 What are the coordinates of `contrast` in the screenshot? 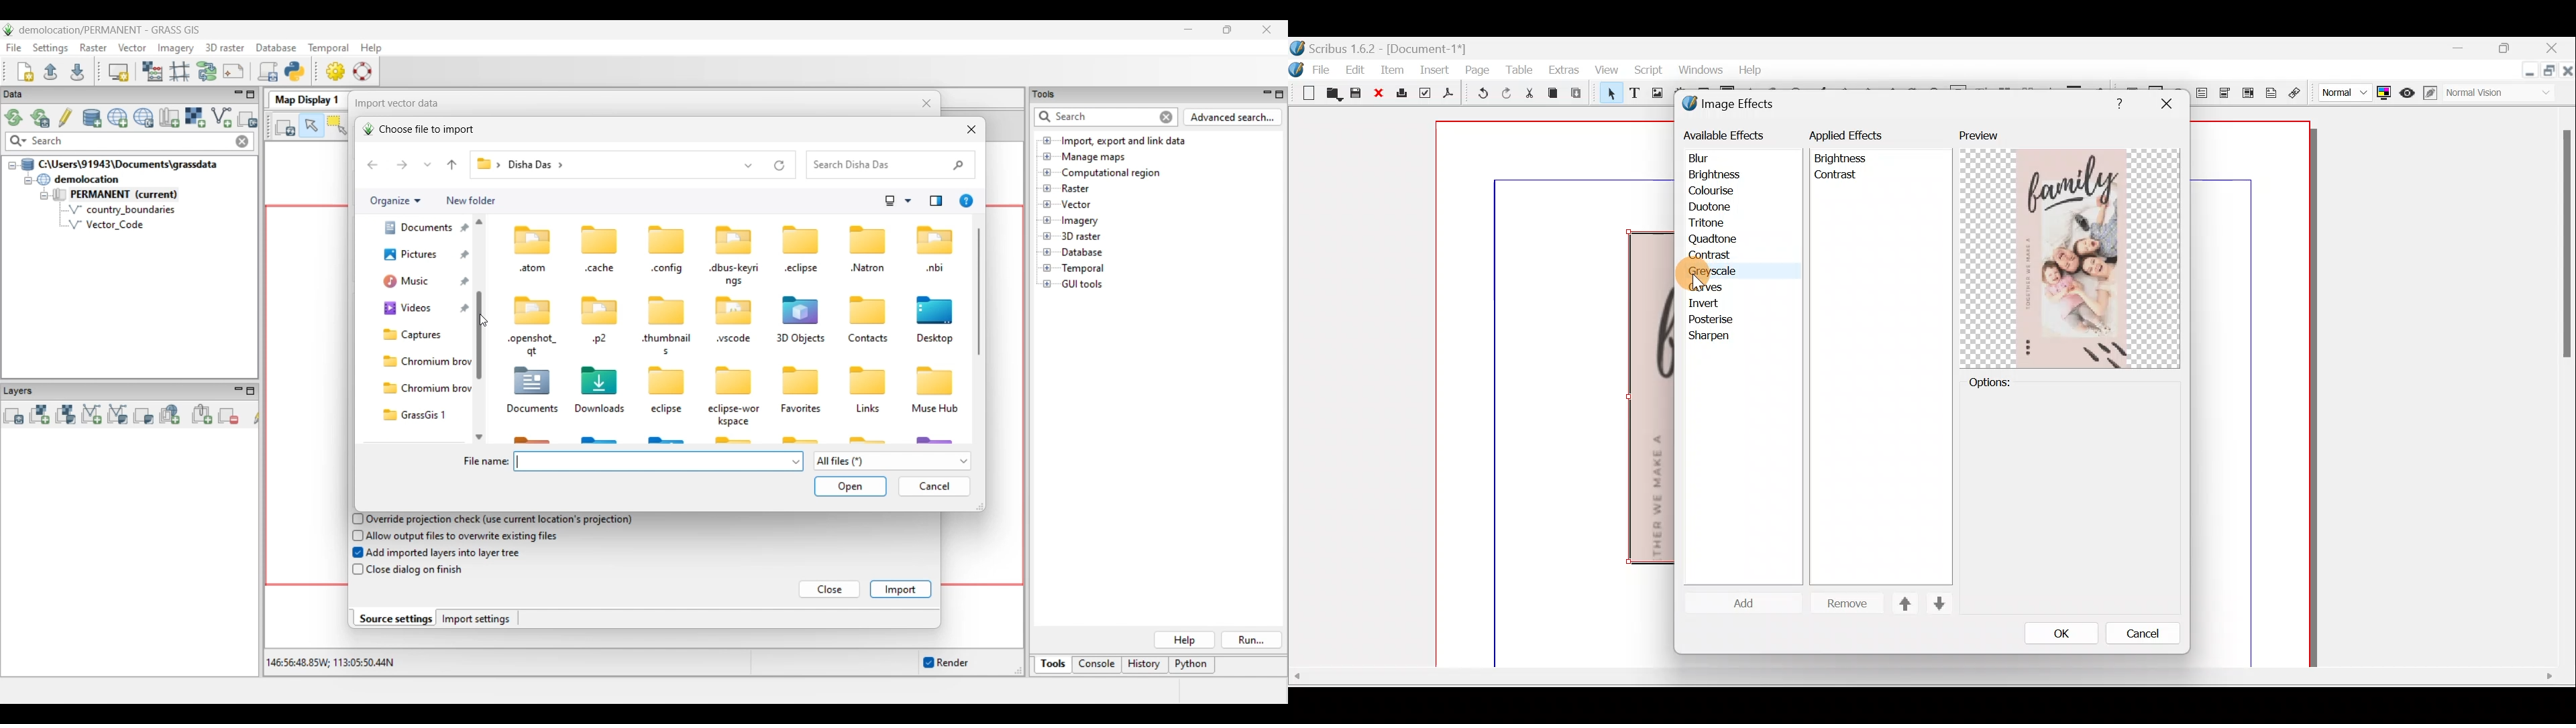 It's located at (1717, 255).